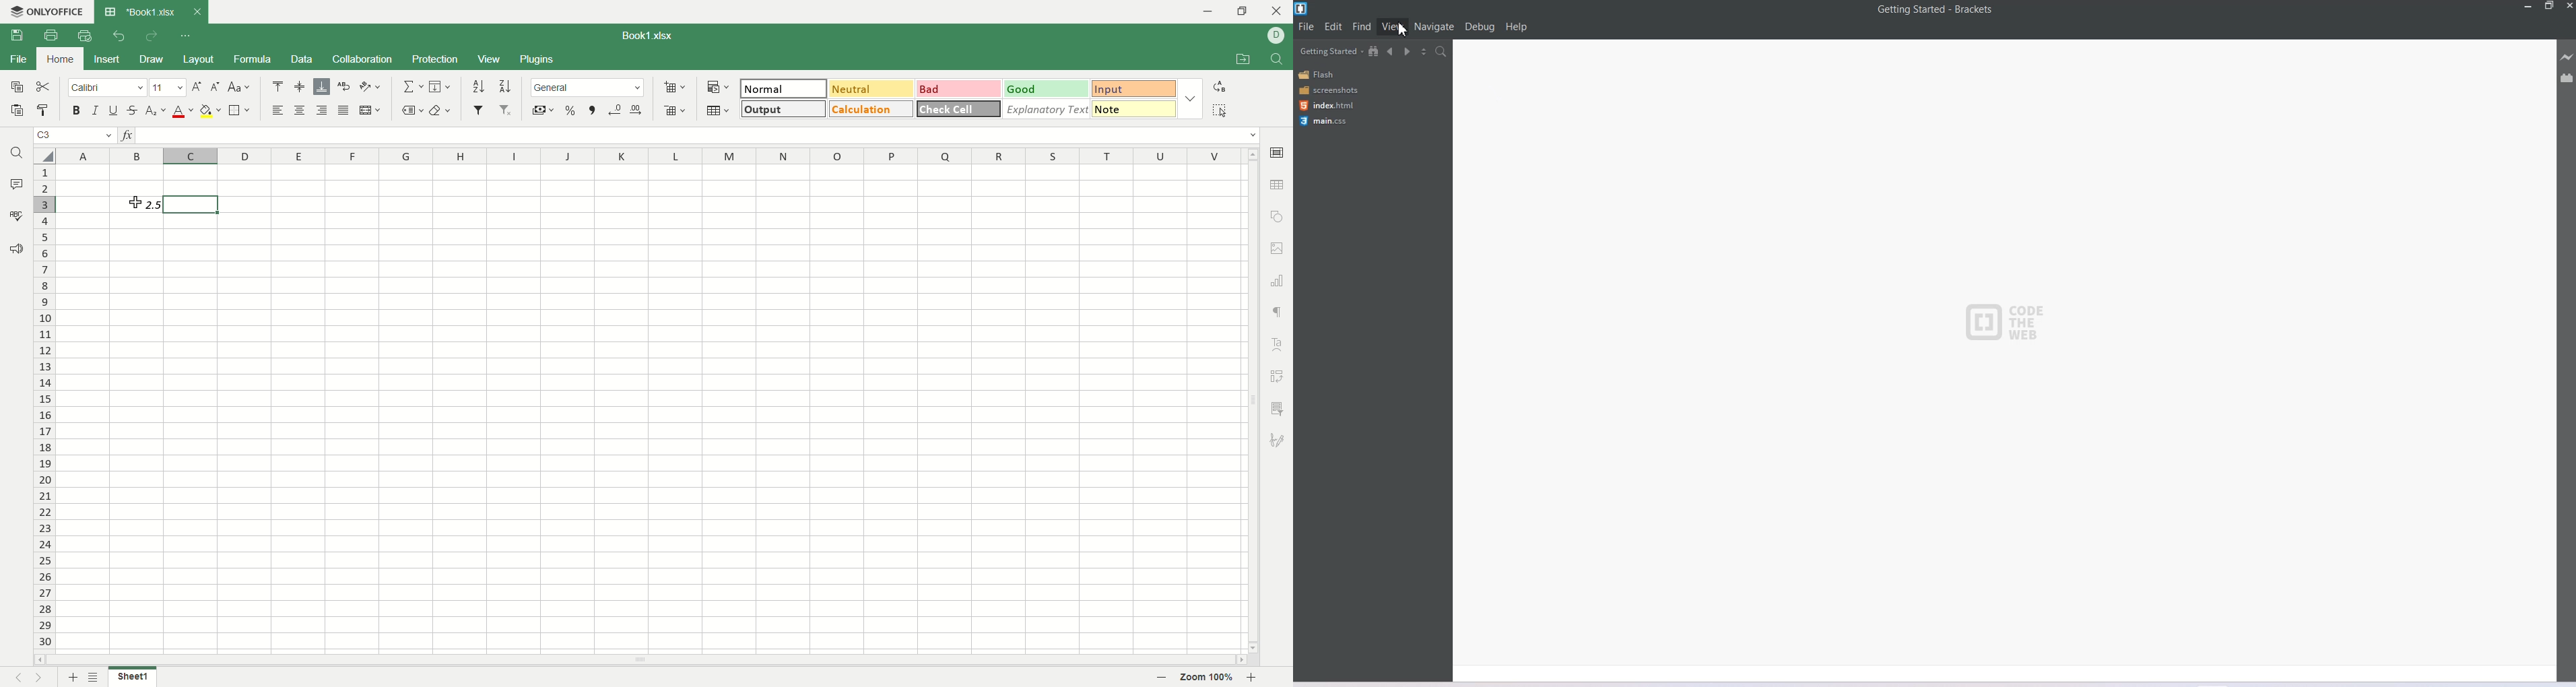  Describe the element at coordinates (342, 86) in the screenshot. I see `wrap text` at that location.